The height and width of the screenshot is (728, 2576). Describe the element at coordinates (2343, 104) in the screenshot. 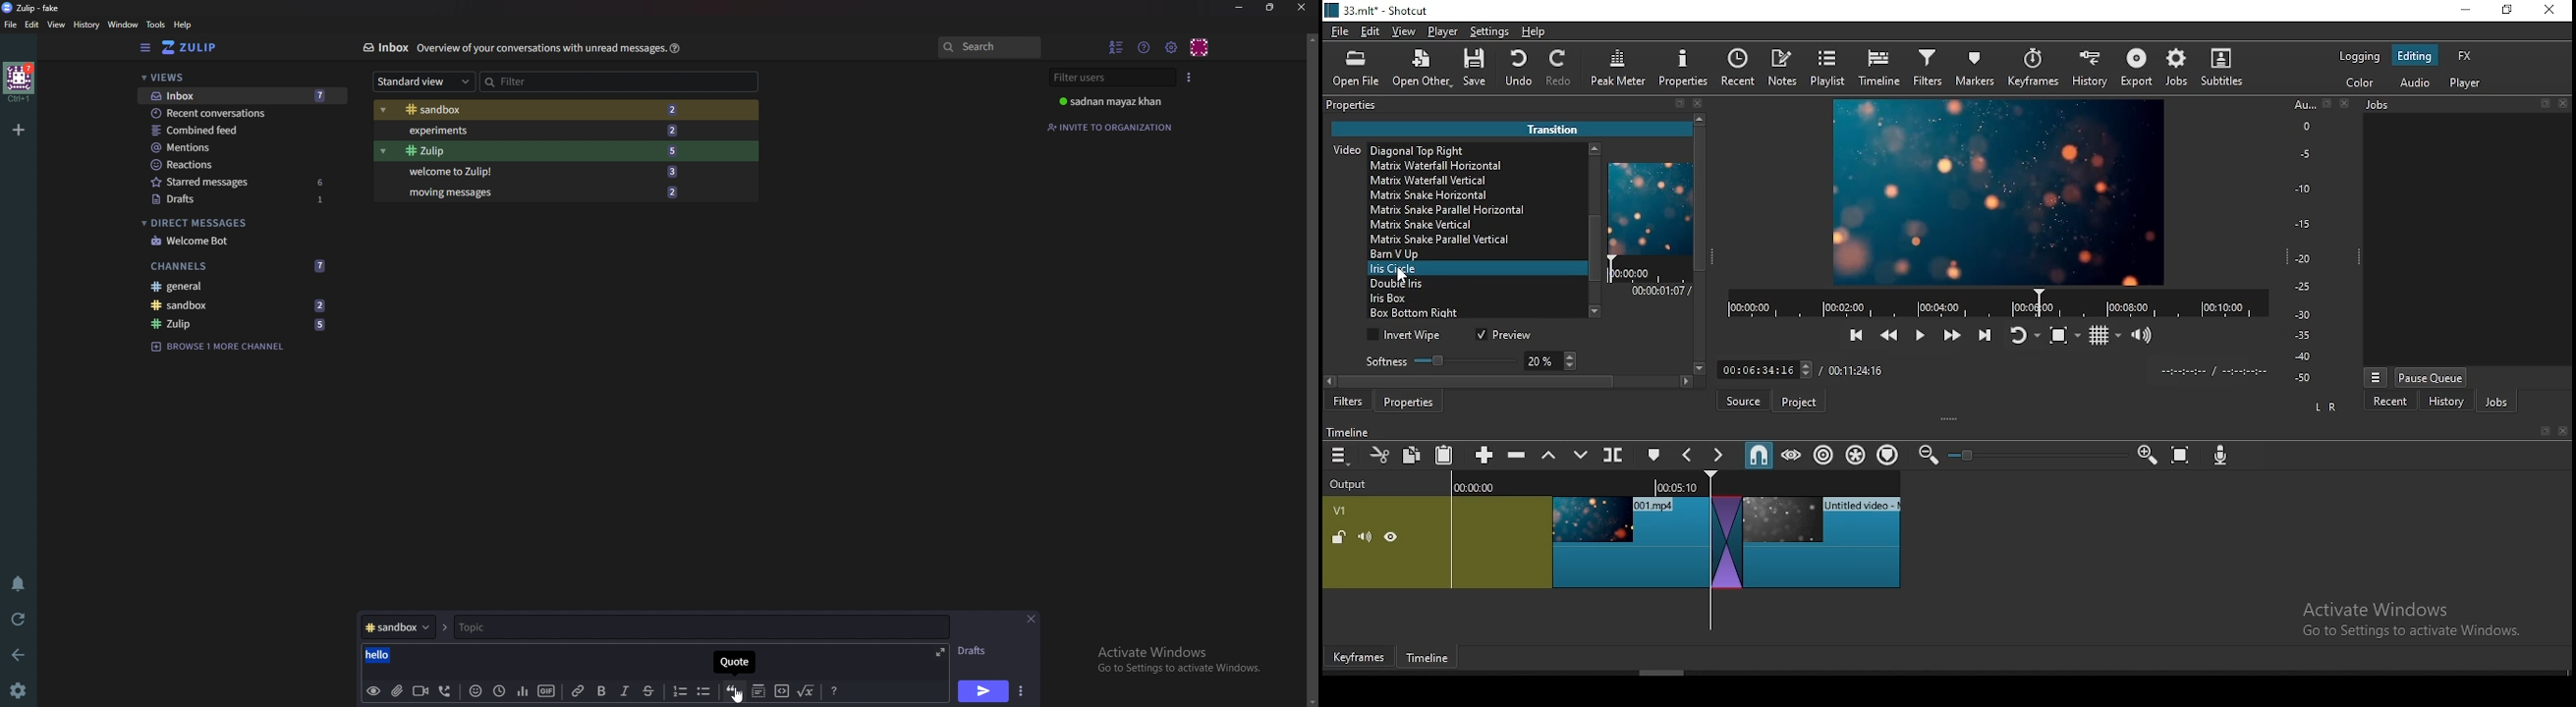

I see `` at that location.